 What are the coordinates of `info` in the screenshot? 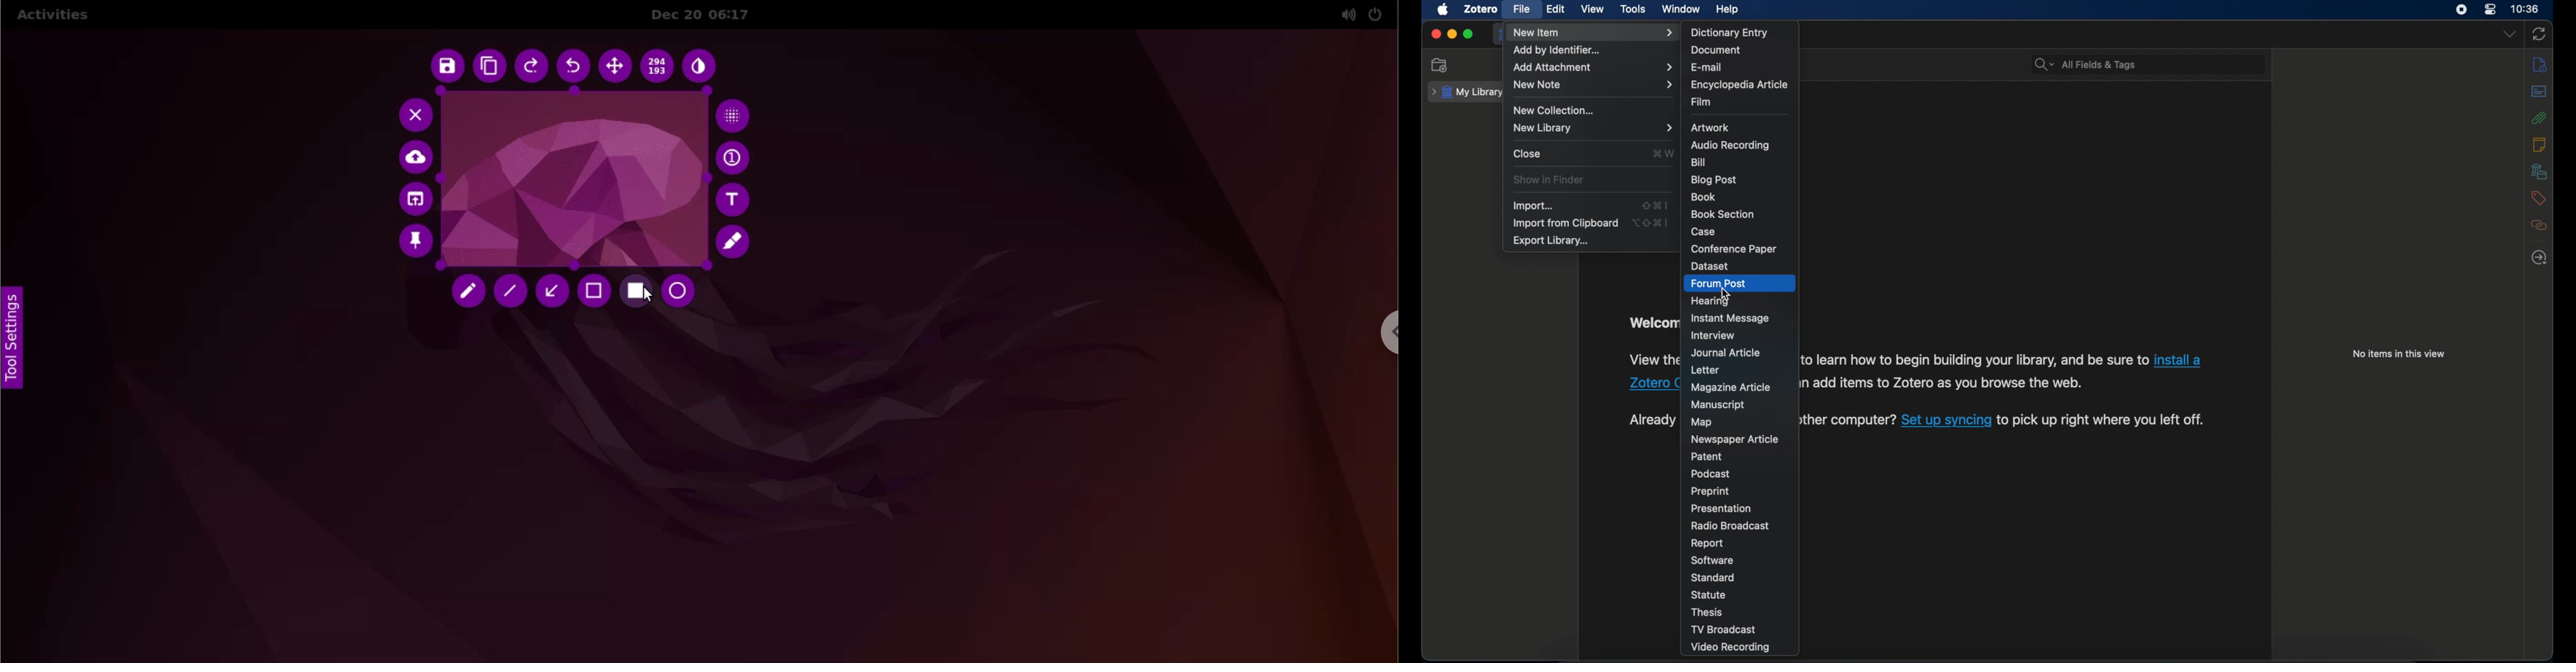 It's located at (2540, 66).